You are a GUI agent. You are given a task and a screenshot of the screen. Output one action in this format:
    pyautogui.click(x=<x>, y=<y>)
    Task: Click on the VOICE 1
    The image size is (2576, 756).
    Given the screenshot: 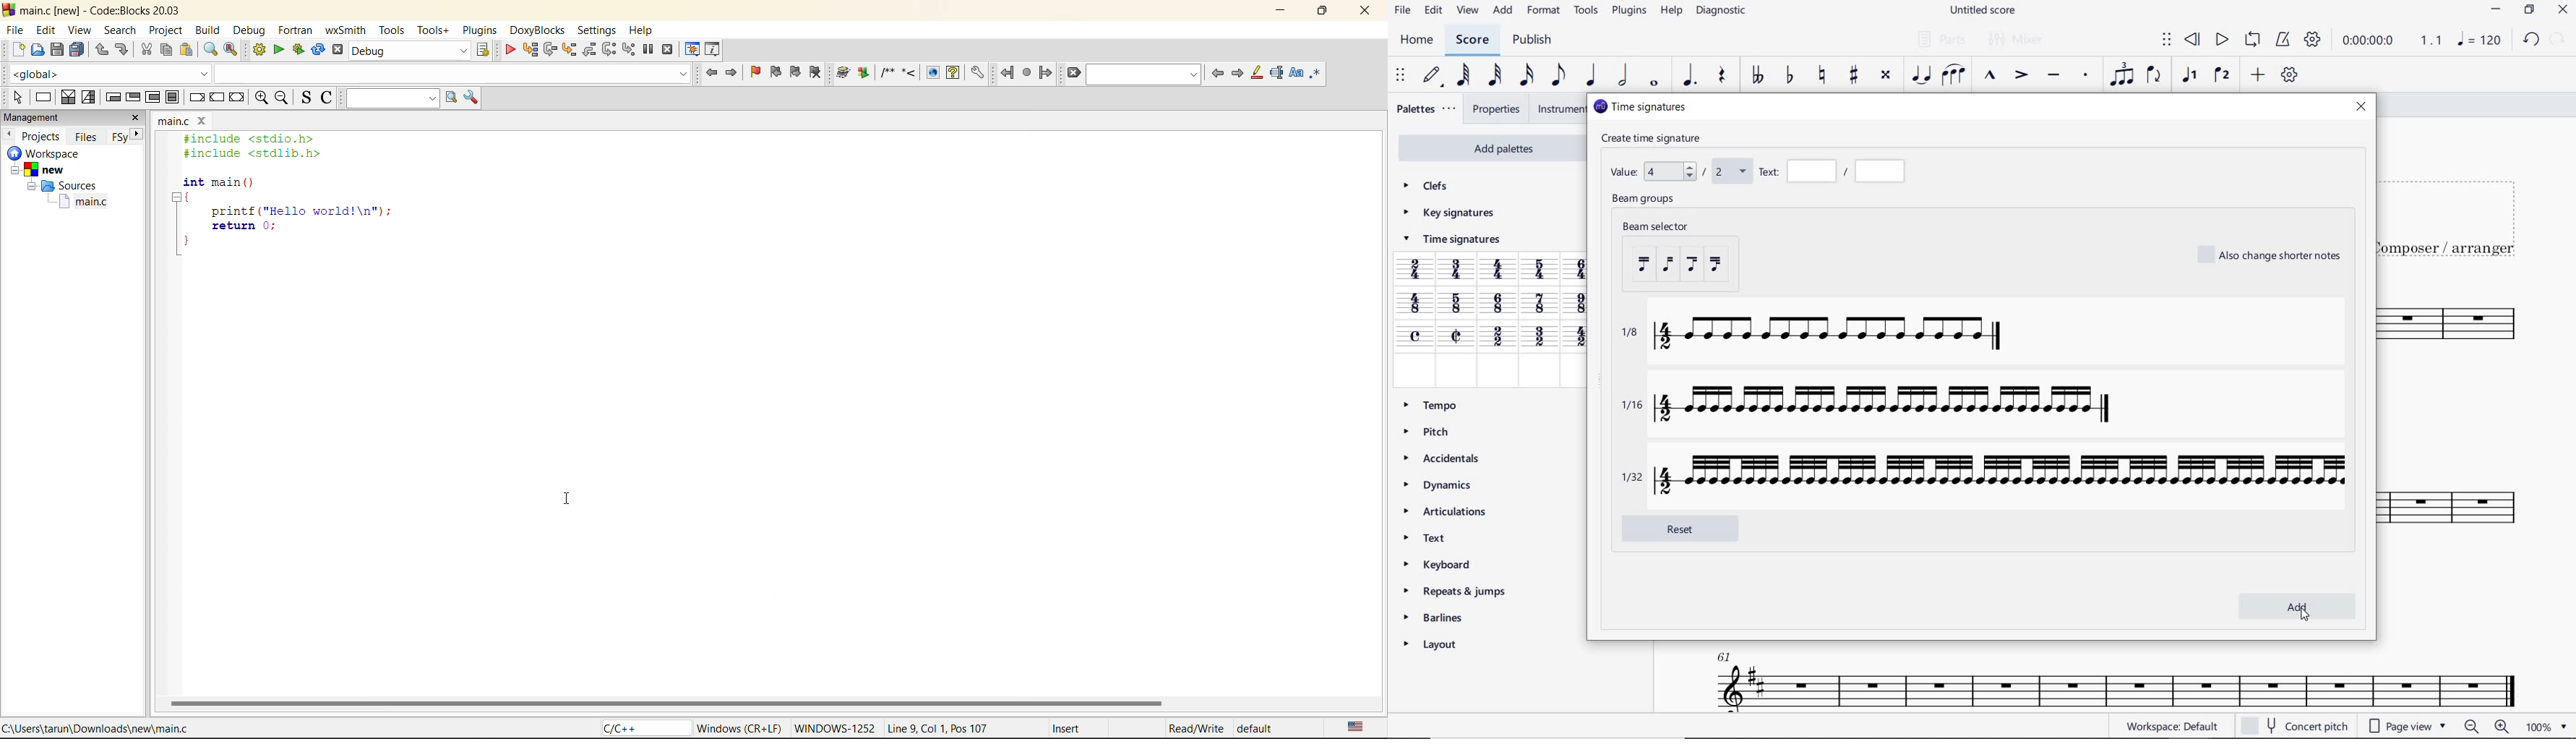 What is the action you would take?
    pyautogui.click(x=2192, y=77)
    